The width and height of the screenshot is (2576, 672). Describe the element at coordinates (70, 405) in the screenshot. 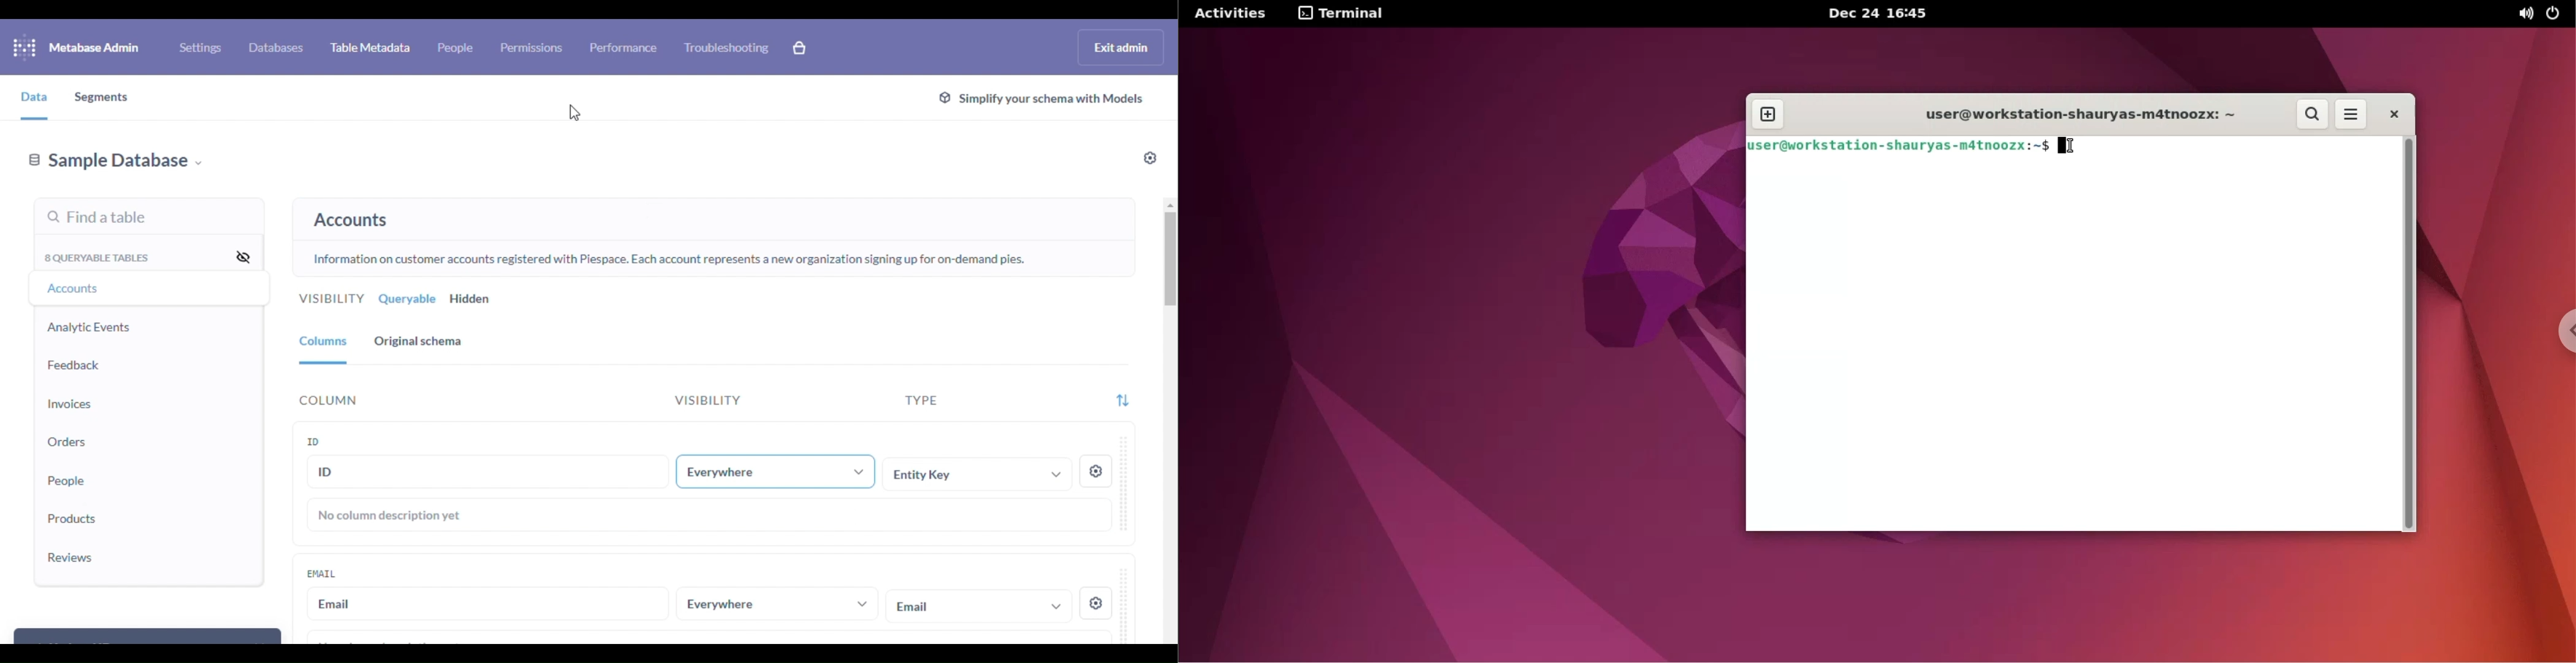

I see `invoices` at that location.